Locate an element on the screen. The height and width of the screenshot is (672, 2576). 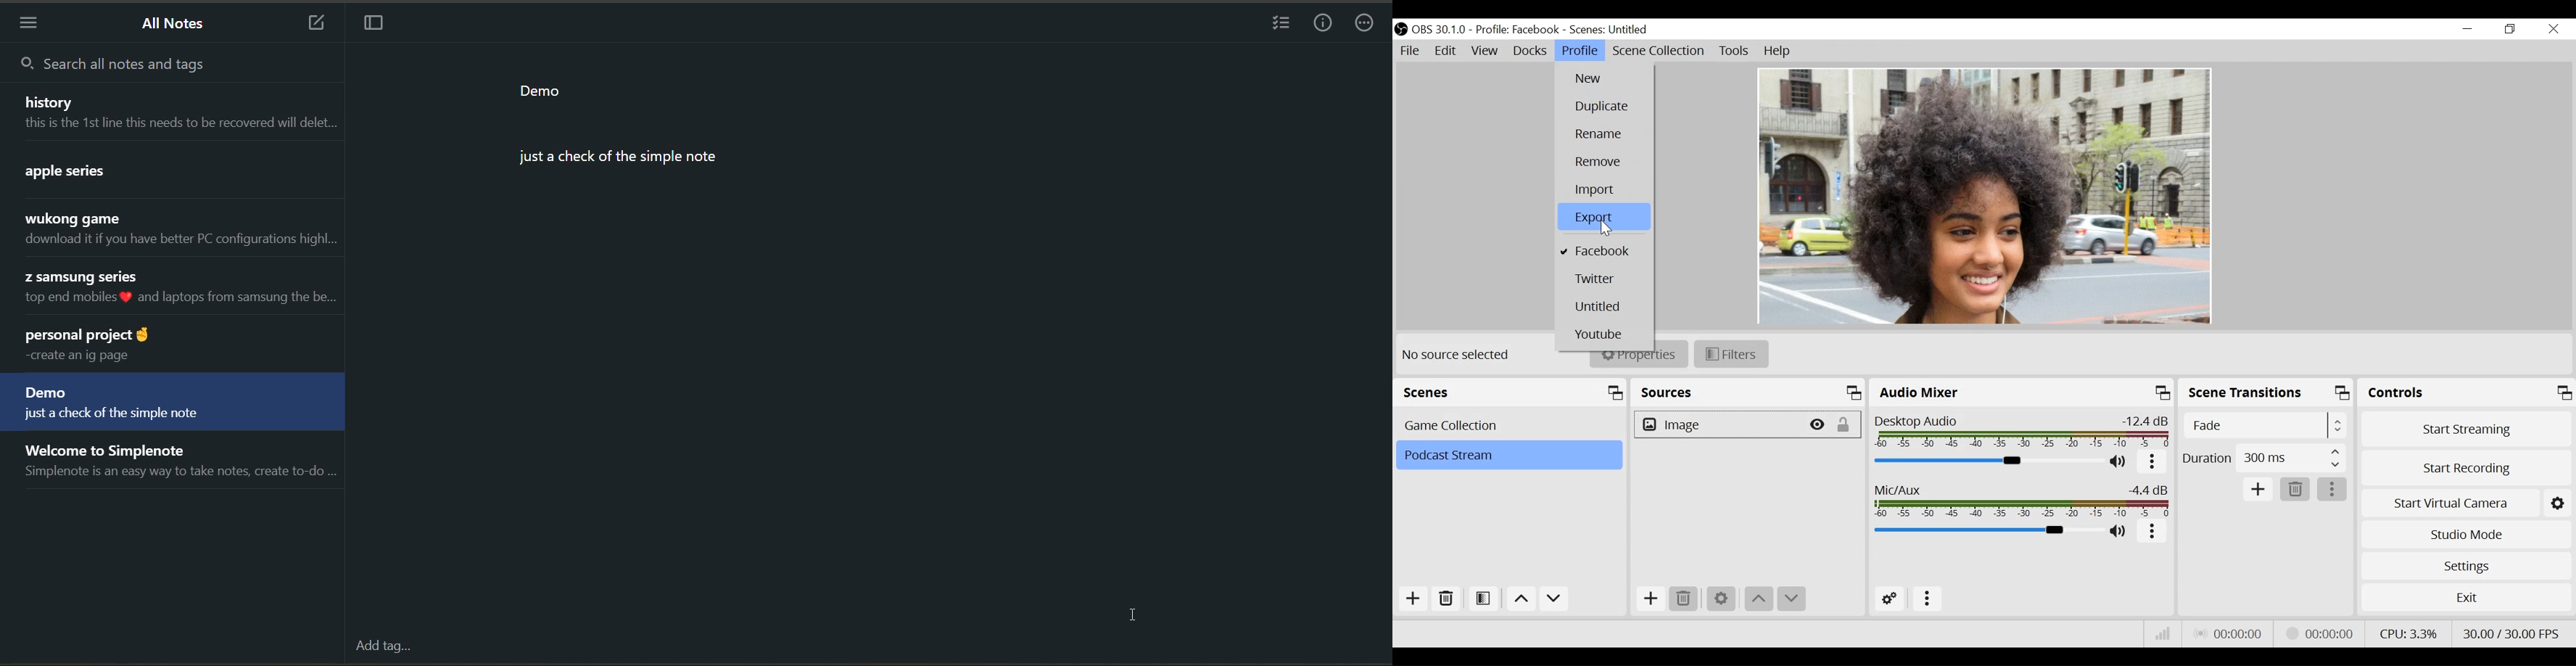
Settings is located at coordinates (1722, 600).